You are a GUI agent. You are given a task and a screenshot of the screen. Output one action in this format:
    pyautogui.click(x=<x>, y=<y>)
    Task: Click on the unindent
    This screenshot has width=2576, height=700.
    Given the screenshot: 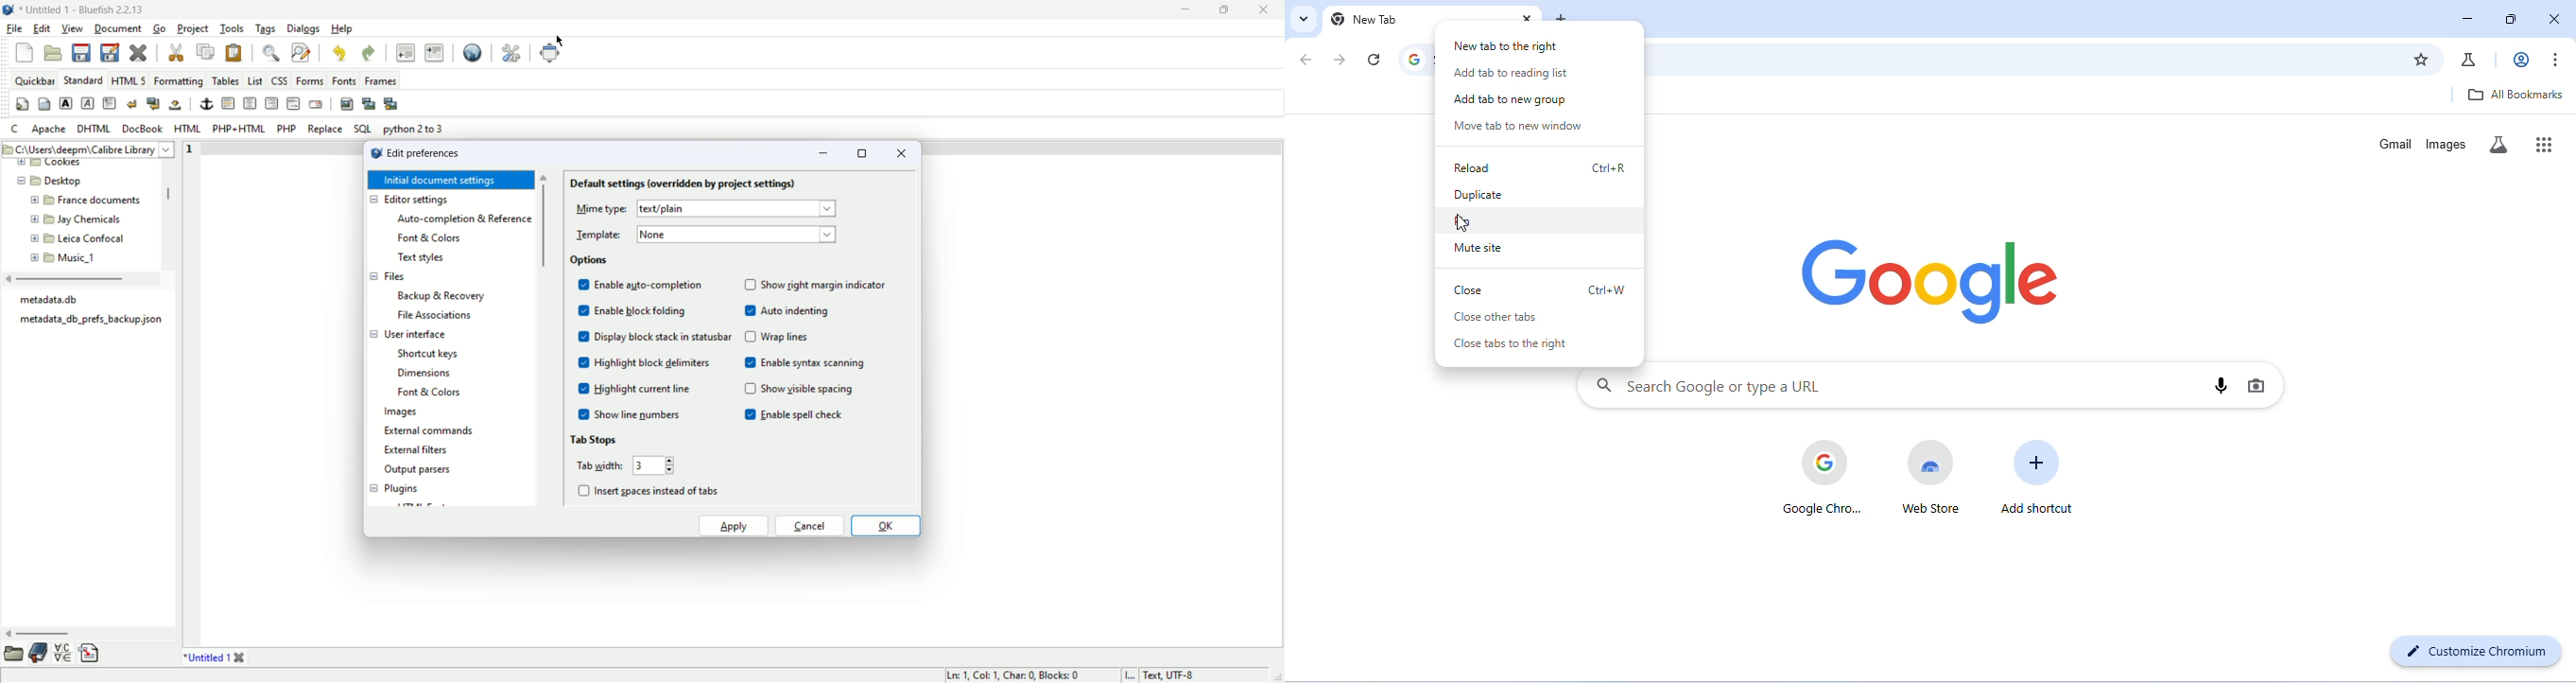 What is the action you would take?
    pyautogui.click(x=405, y=52)
    